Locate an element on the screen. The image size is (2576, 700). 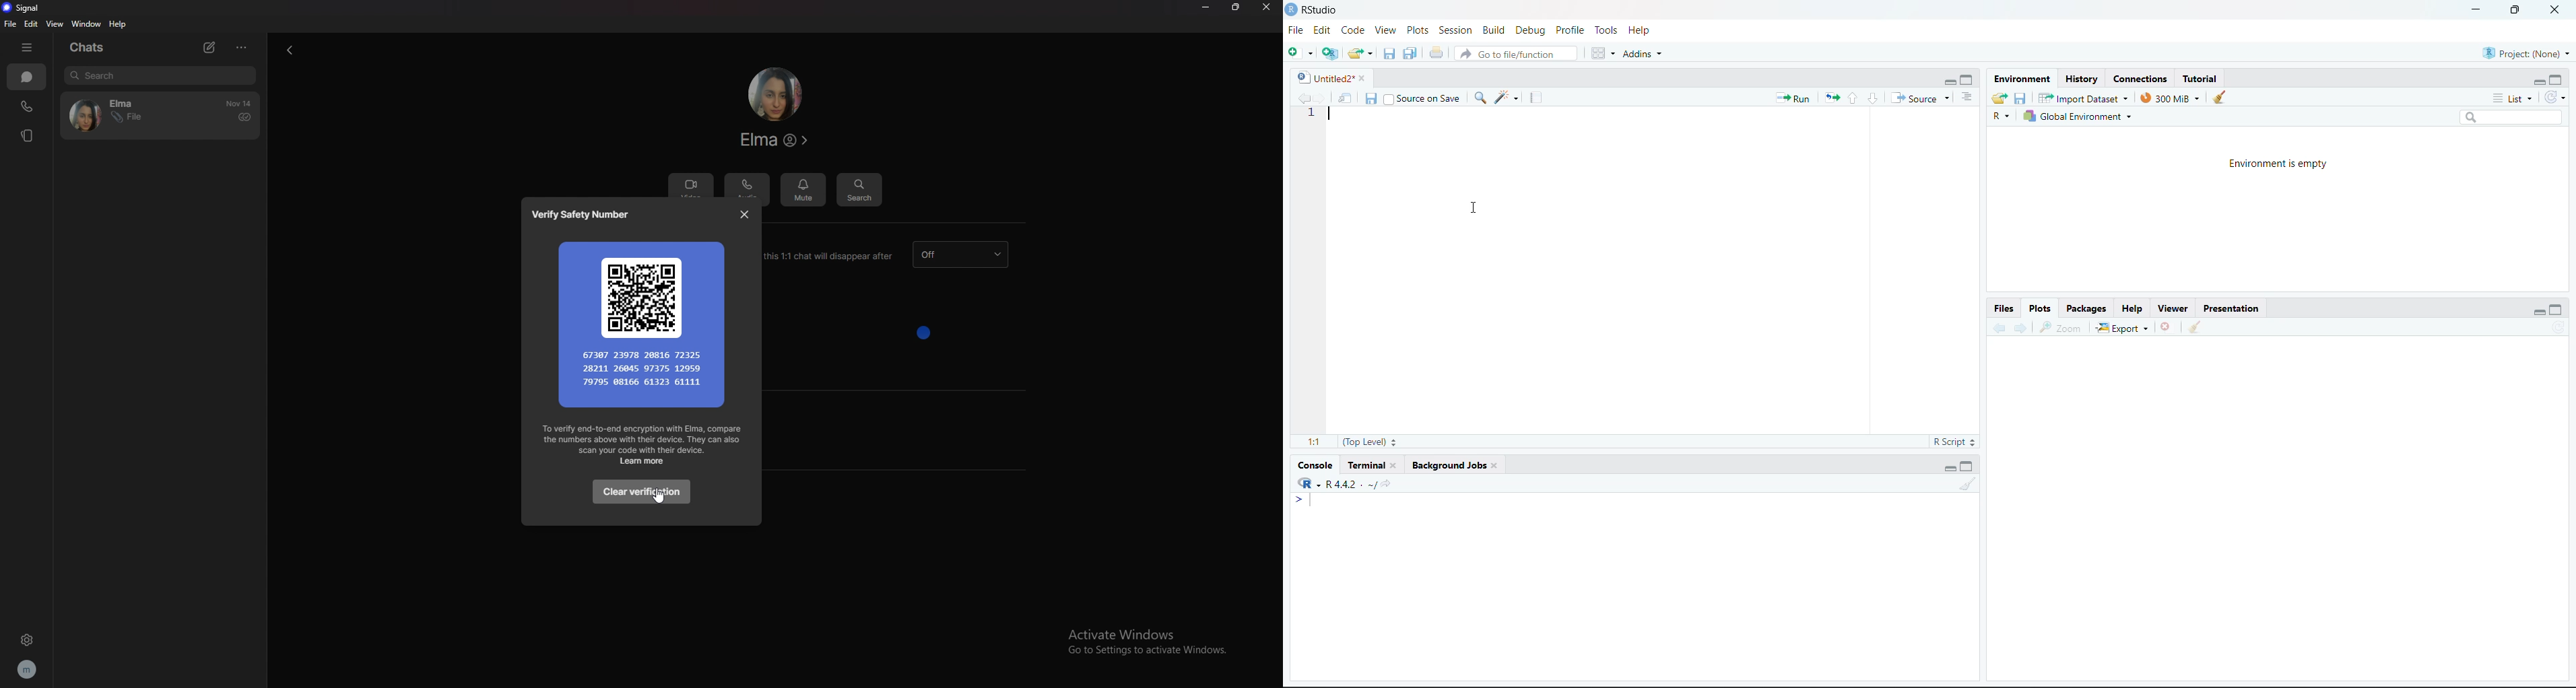
Session is located at coordinates (1455, 30).